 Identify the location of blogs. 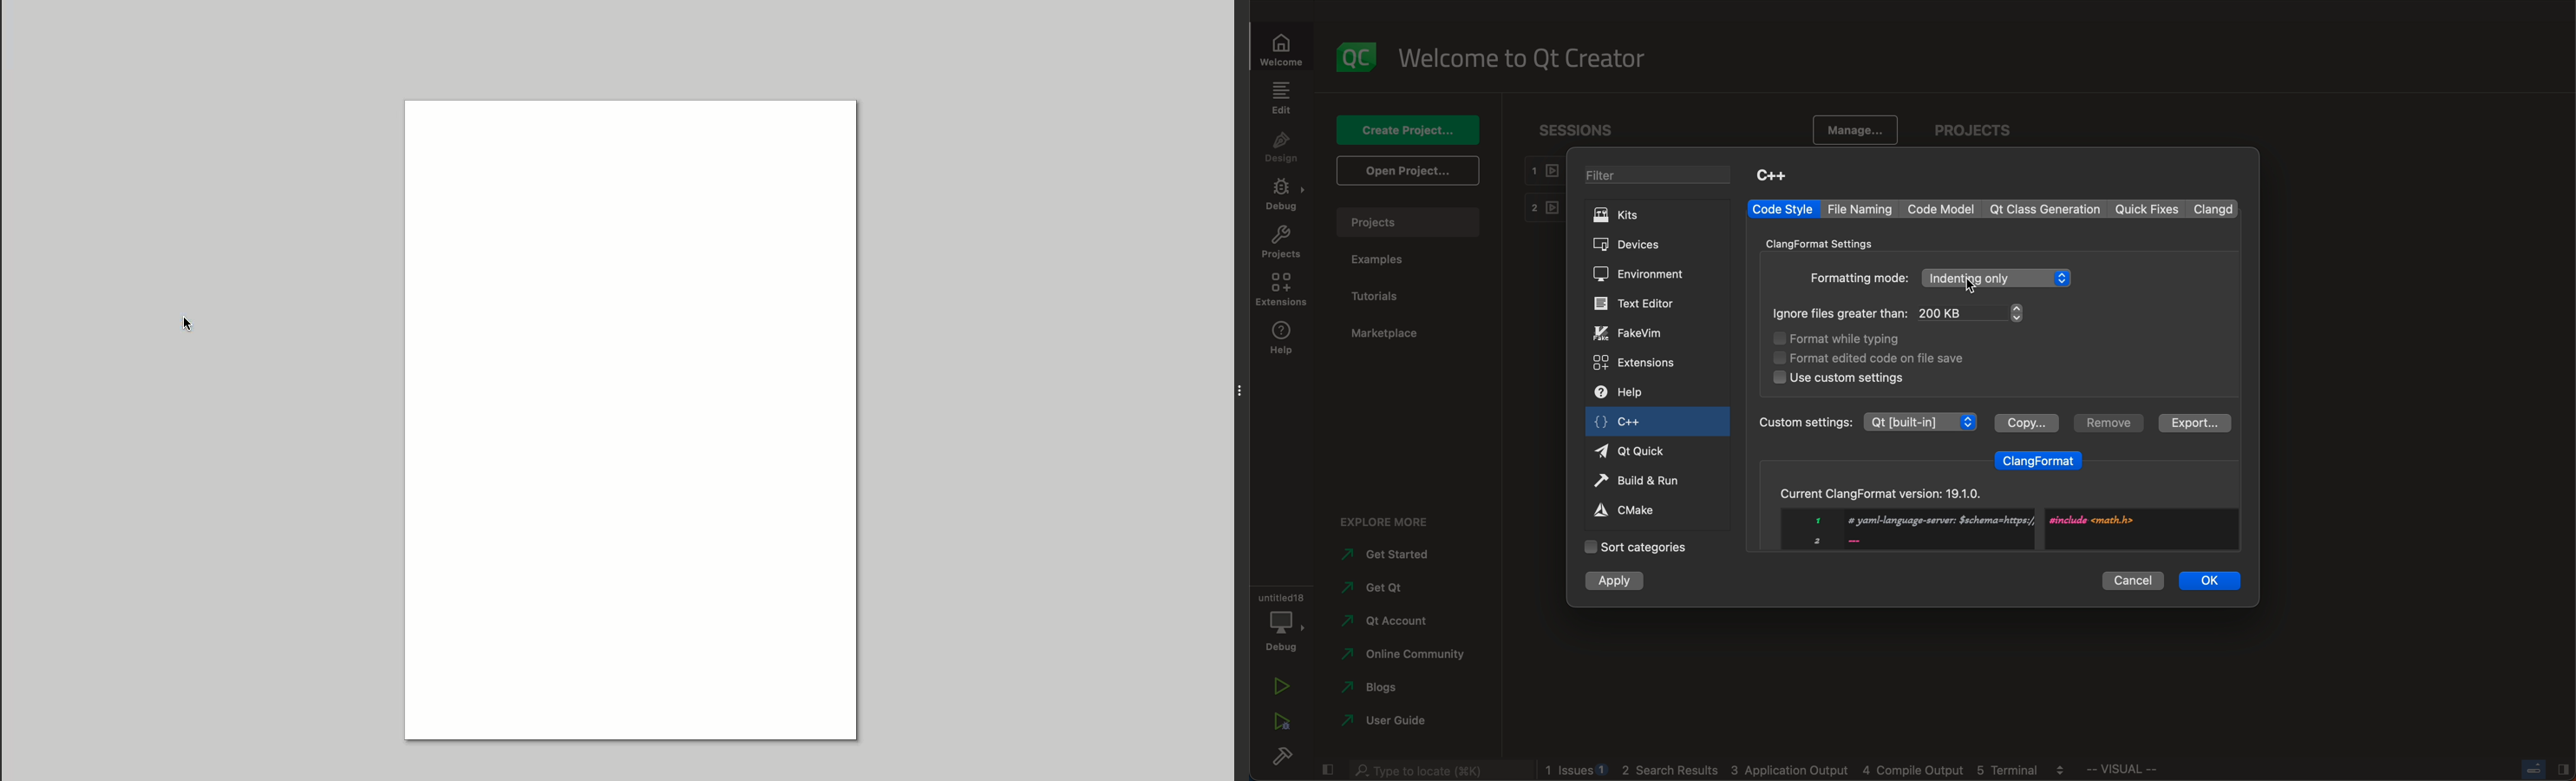
(1385, 690).